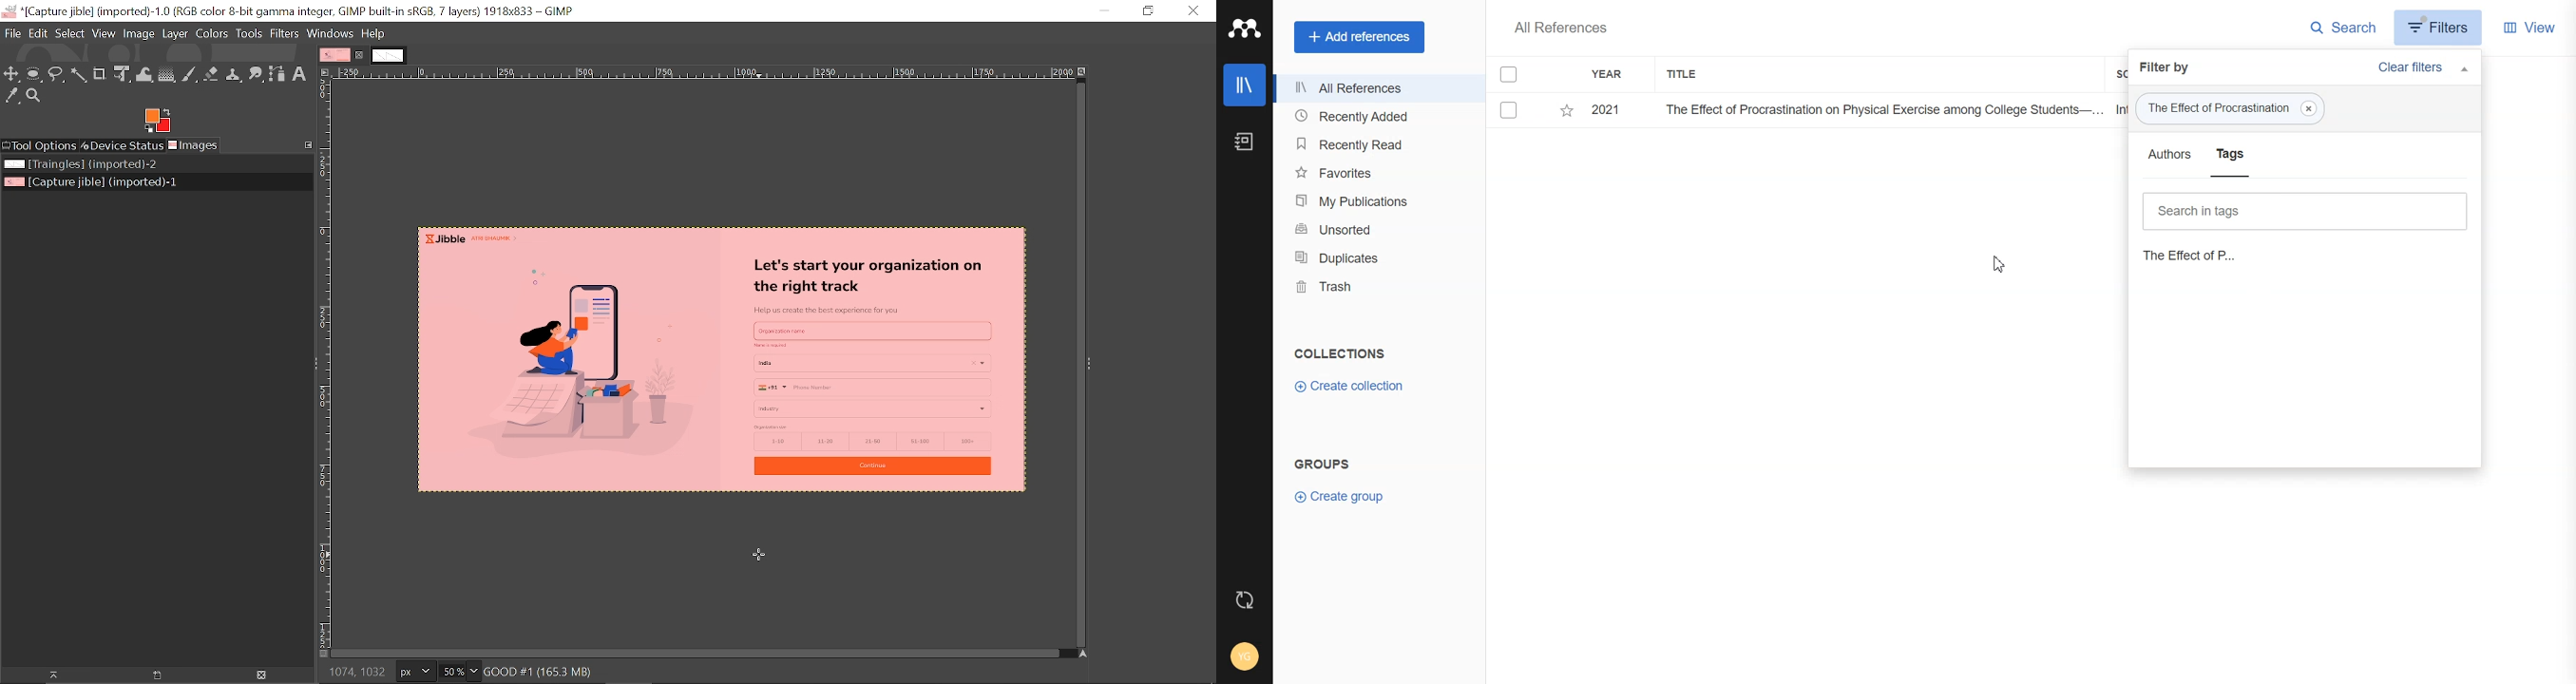  What do you see at coordinates (373, 33) in the screenshot?
I see `` at bounding box center [373, 33].